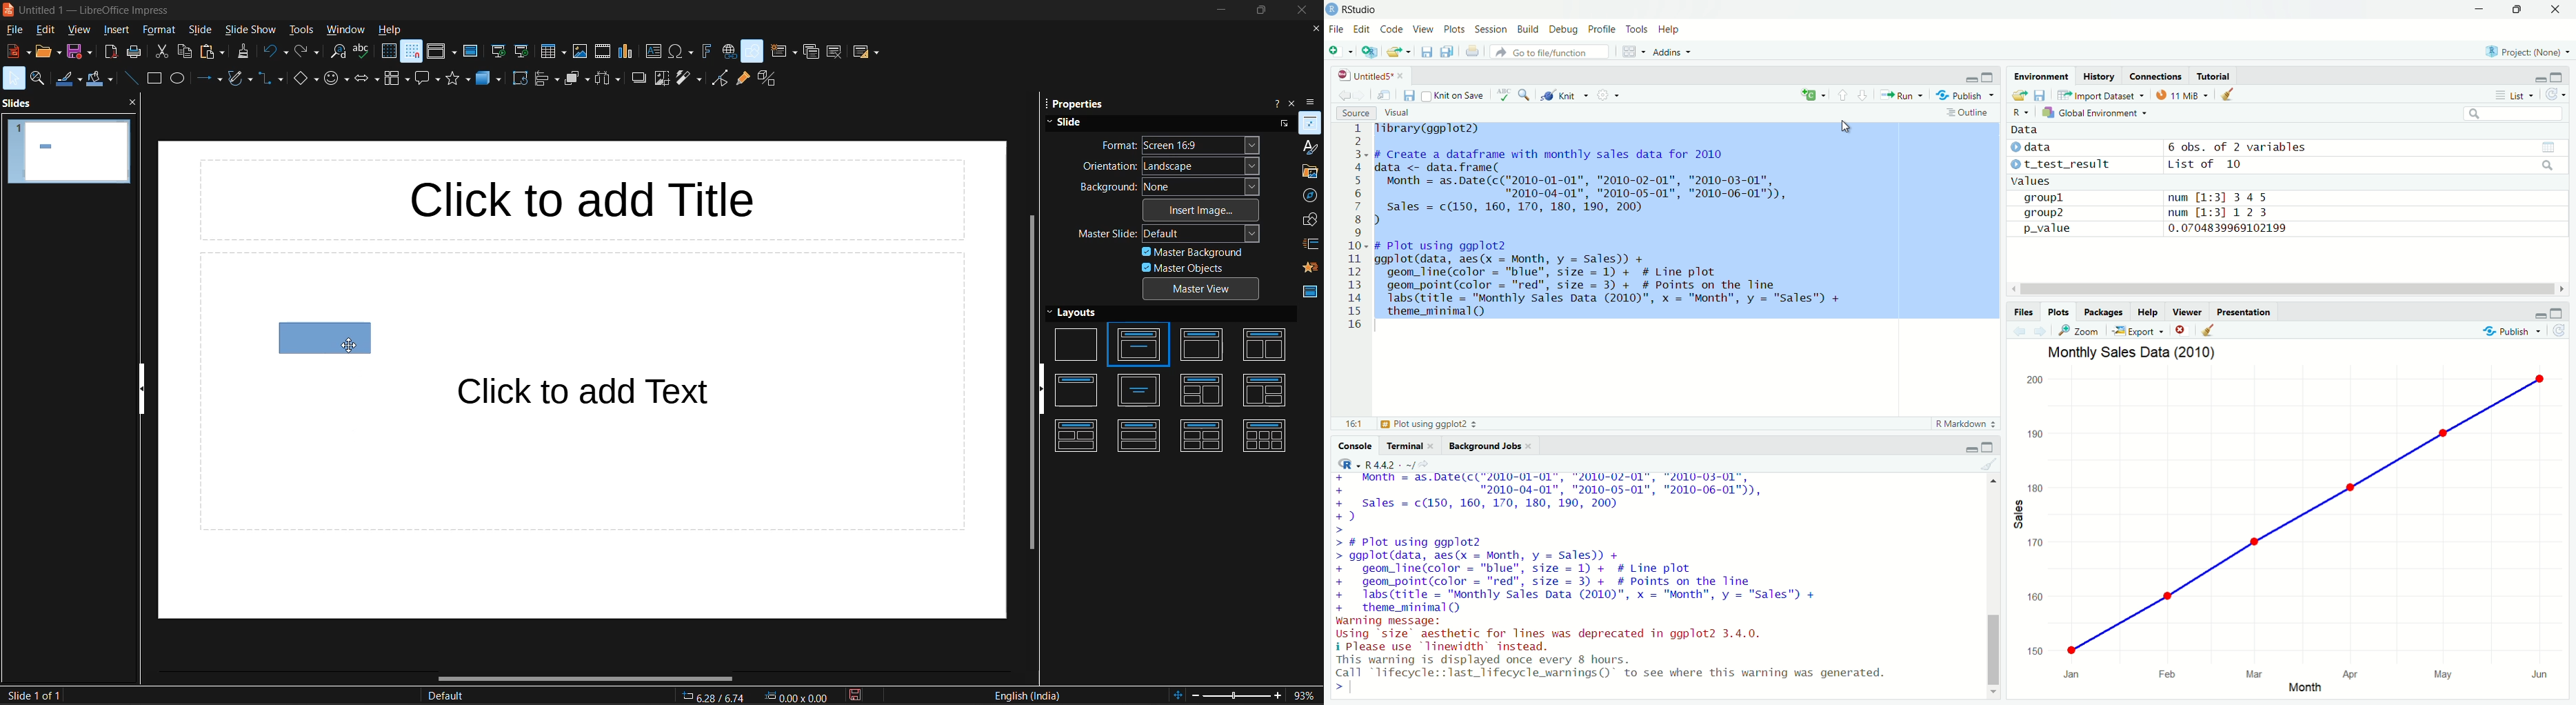  I want to click on Monthly Sales Data (2010), so click(2134, 353).